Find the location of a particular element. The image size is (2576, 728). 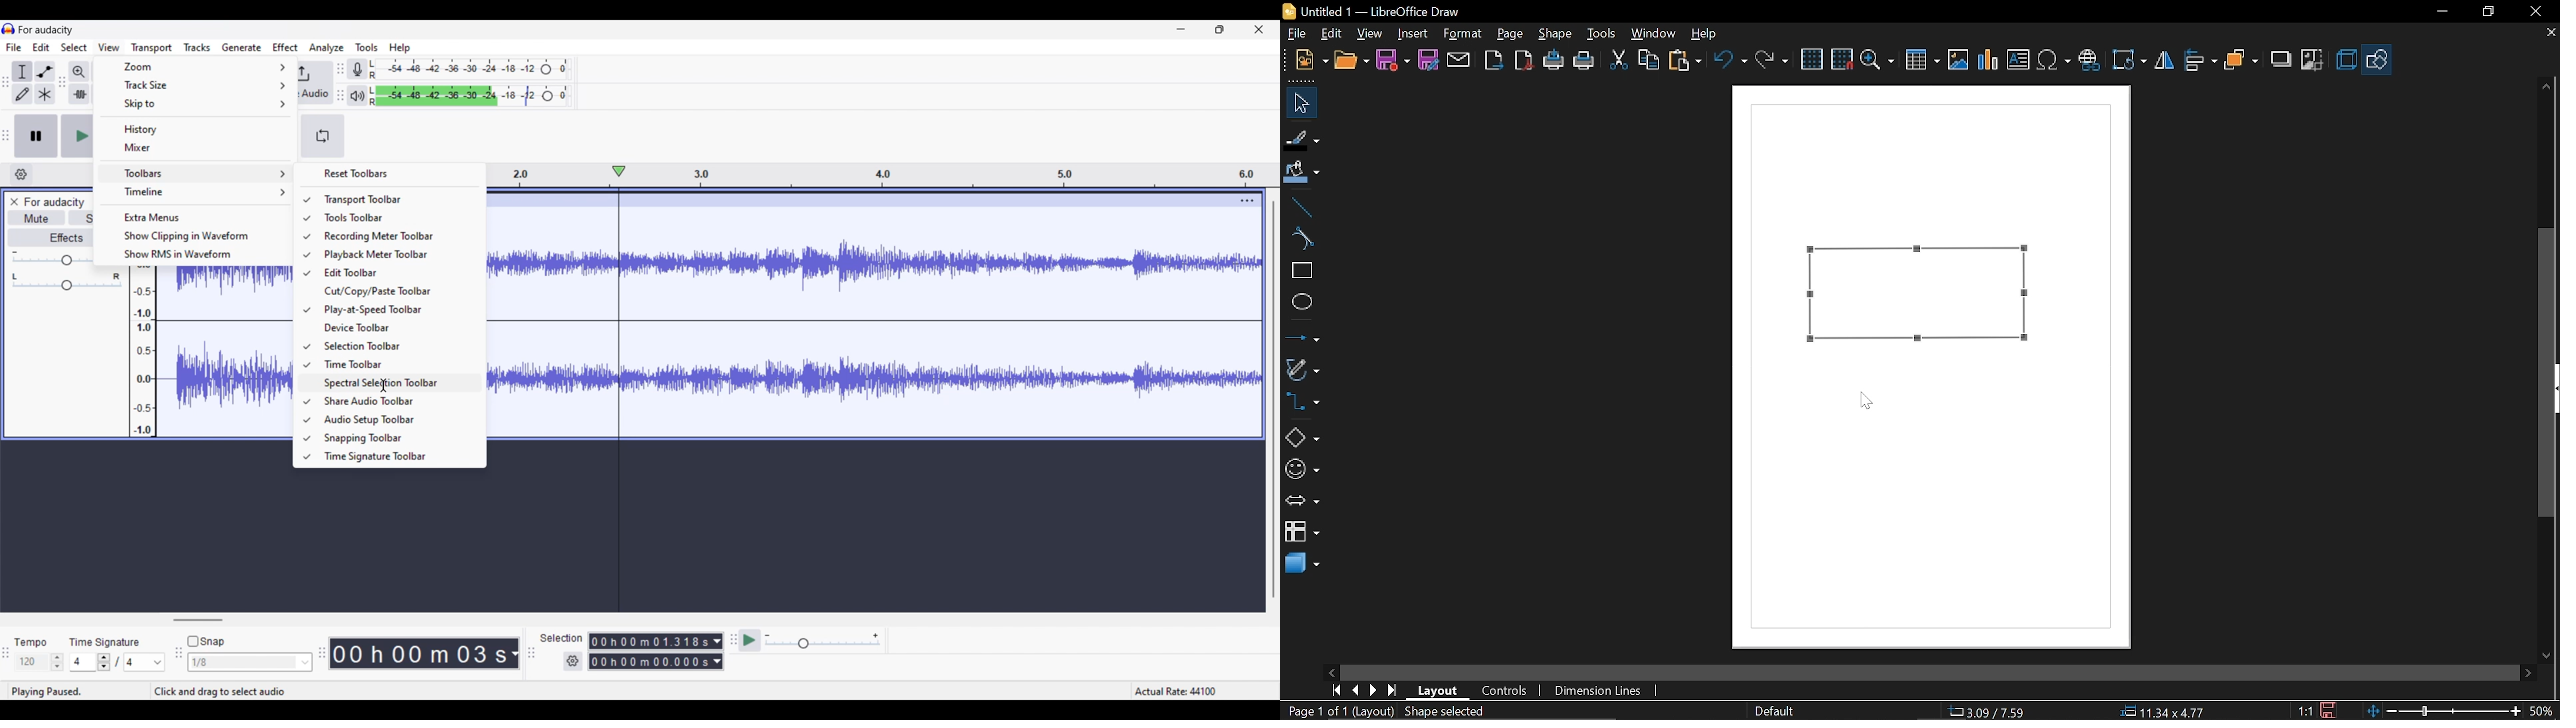

arrange is located at coordinates (2242, 60).